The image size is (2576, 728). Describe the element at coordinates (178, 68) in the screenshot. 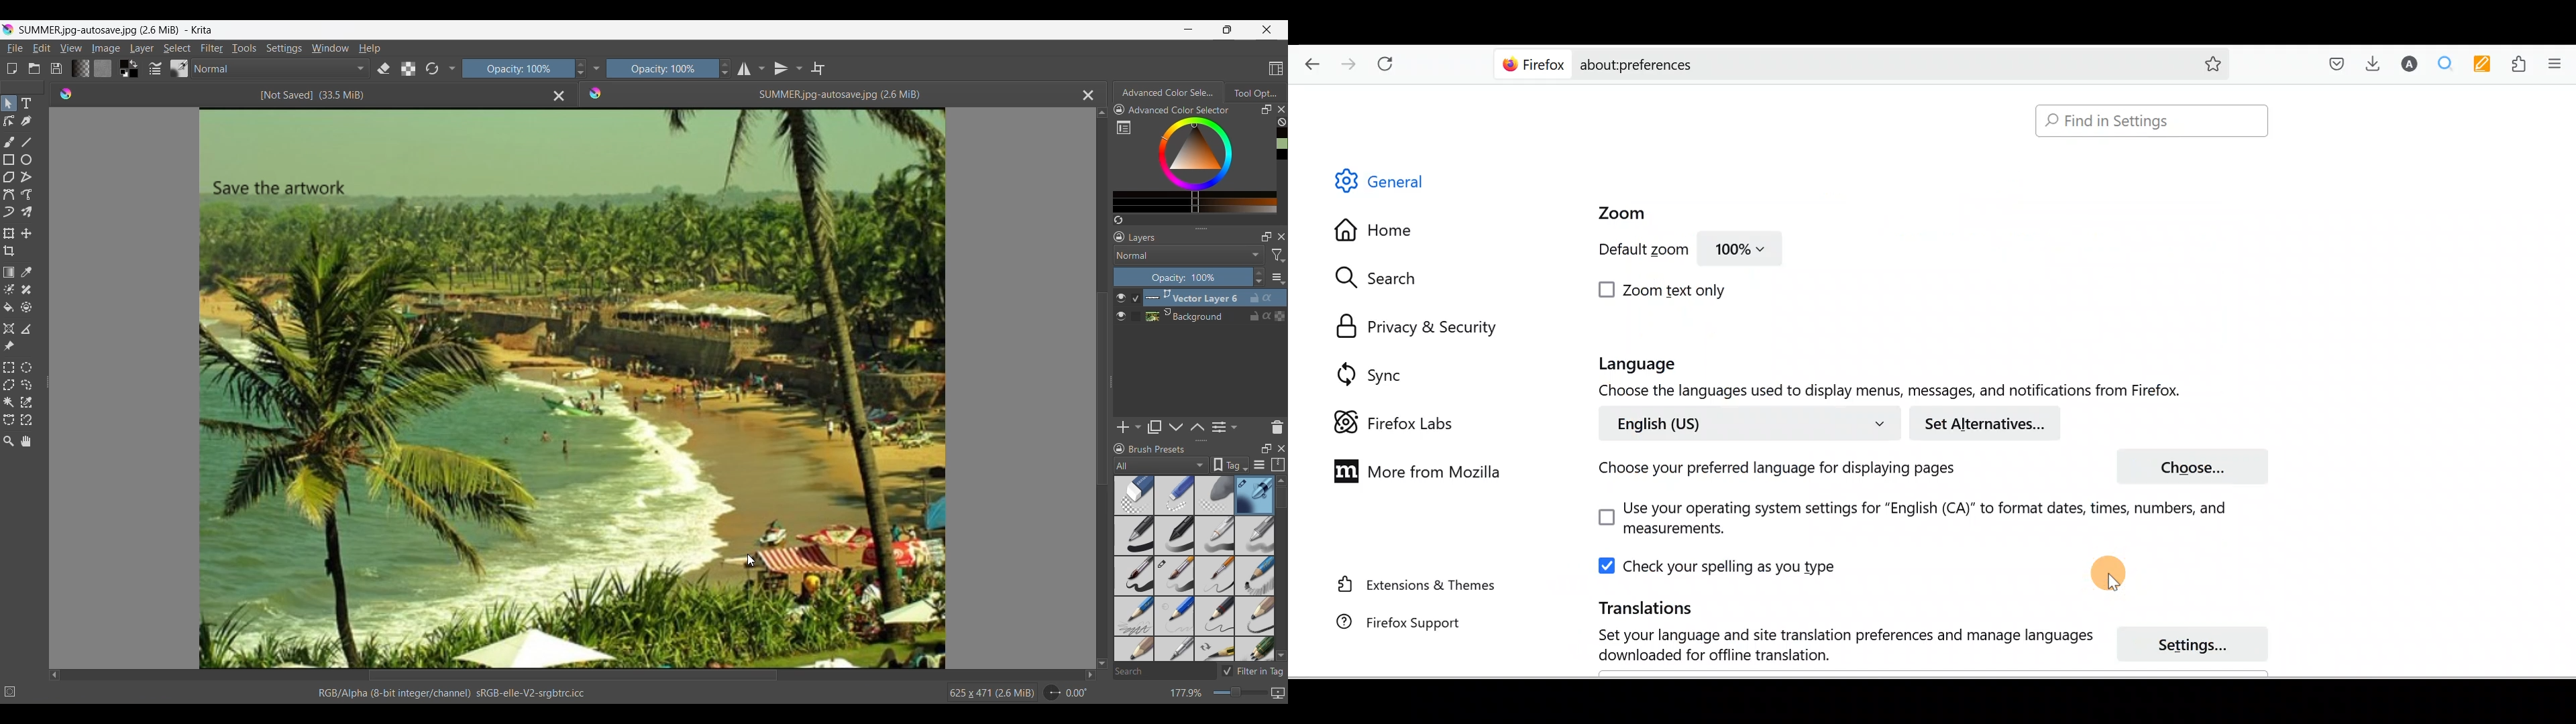

I see `Choose brush preset` at that location.